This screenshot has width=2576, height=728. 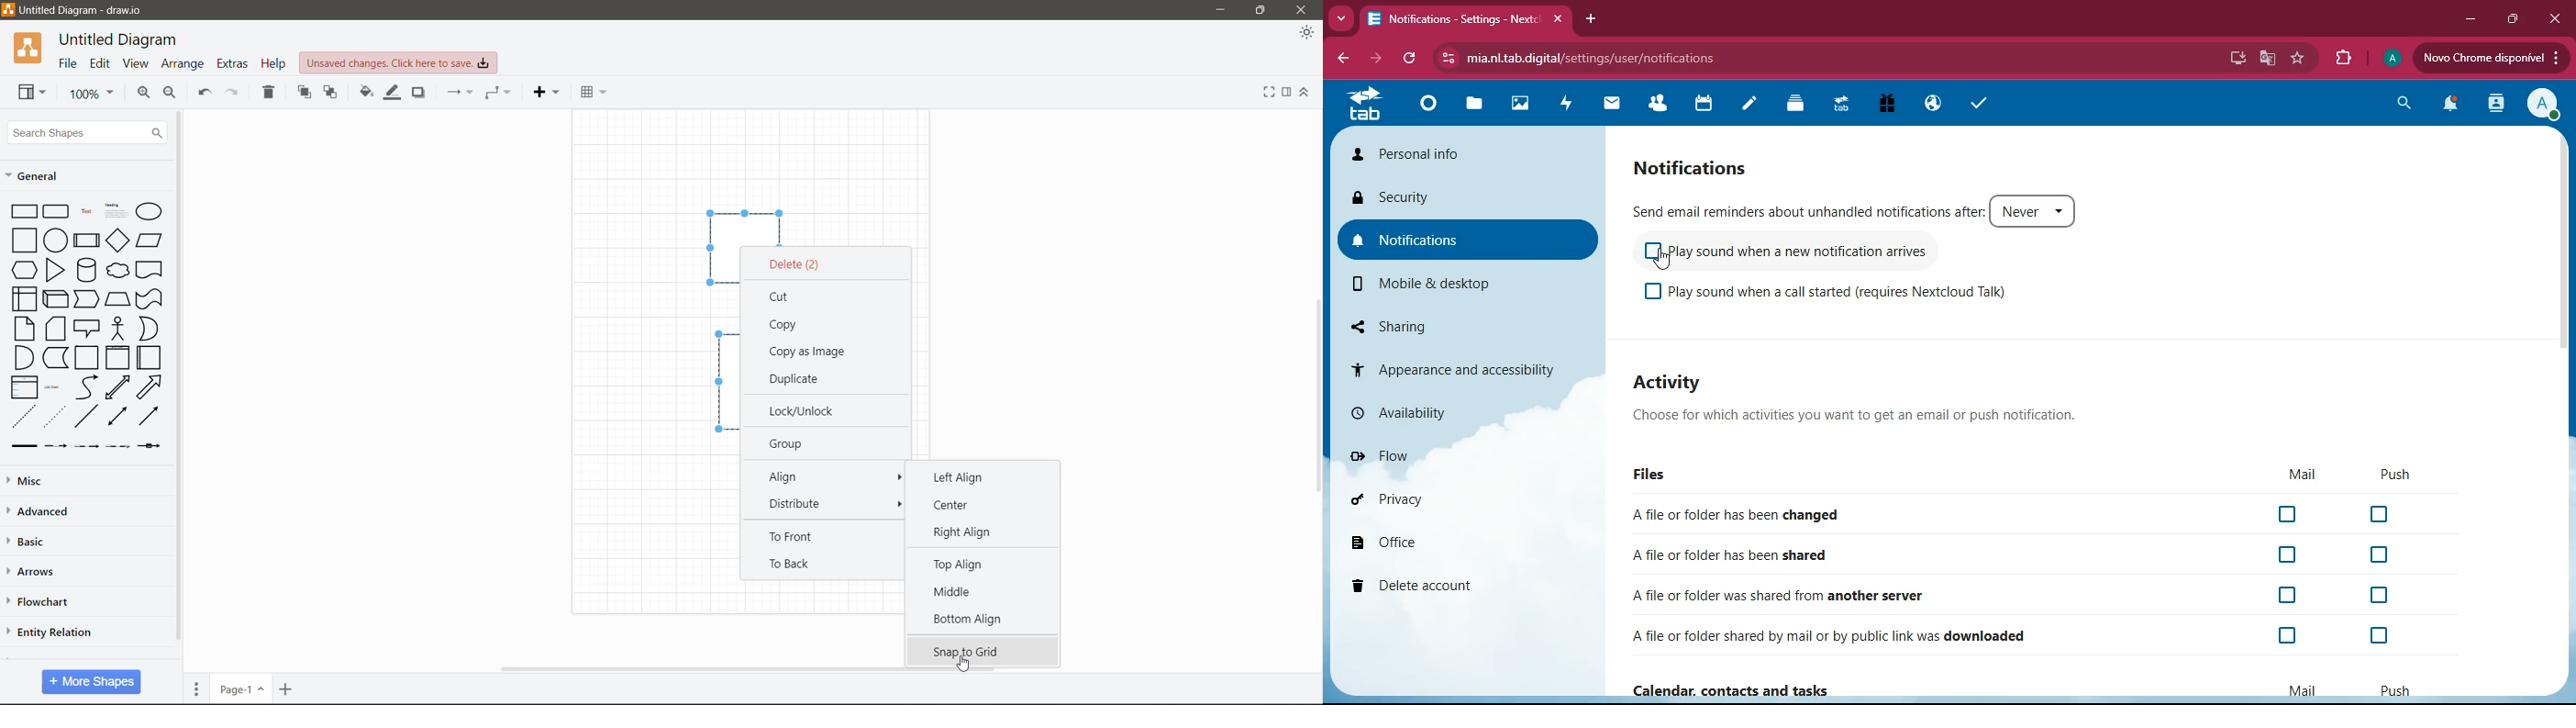 I want to click on pointing cursor, so click(x=1665, y=261).